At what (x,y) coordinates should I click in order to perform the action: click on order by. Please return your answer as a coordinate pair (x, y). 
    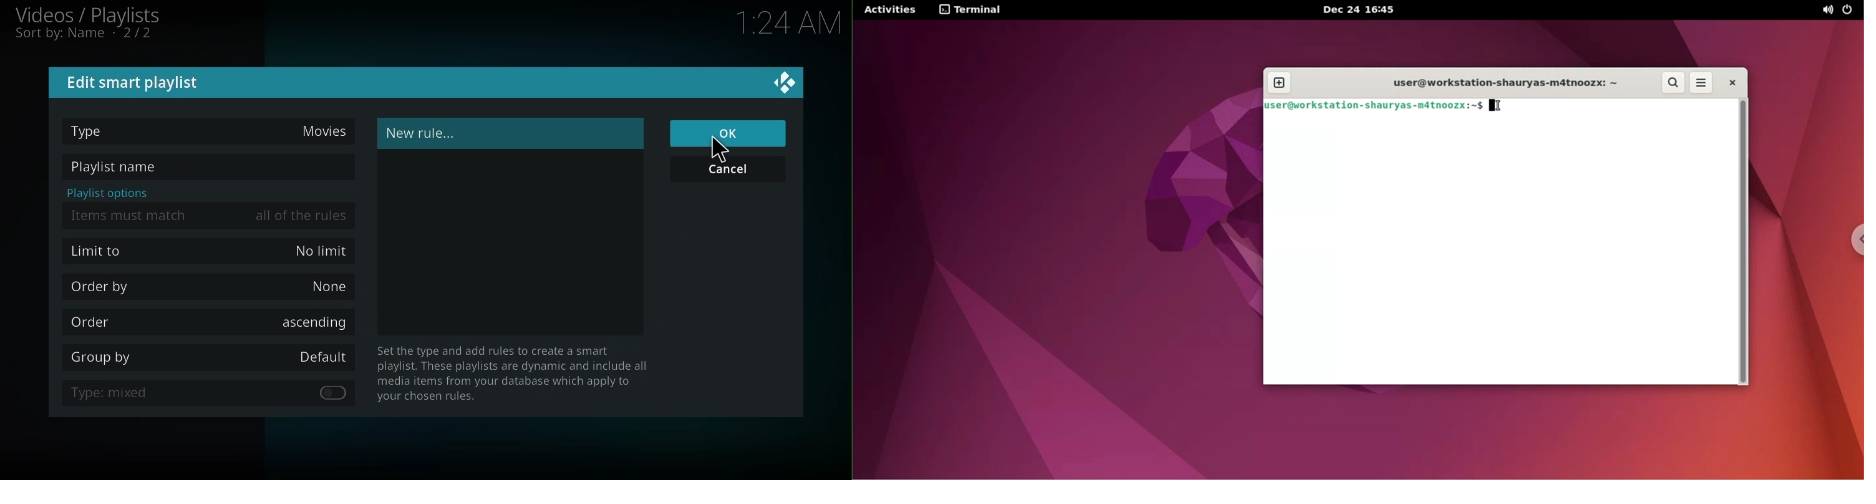
    Looking at the image, I should click on (99, 287).